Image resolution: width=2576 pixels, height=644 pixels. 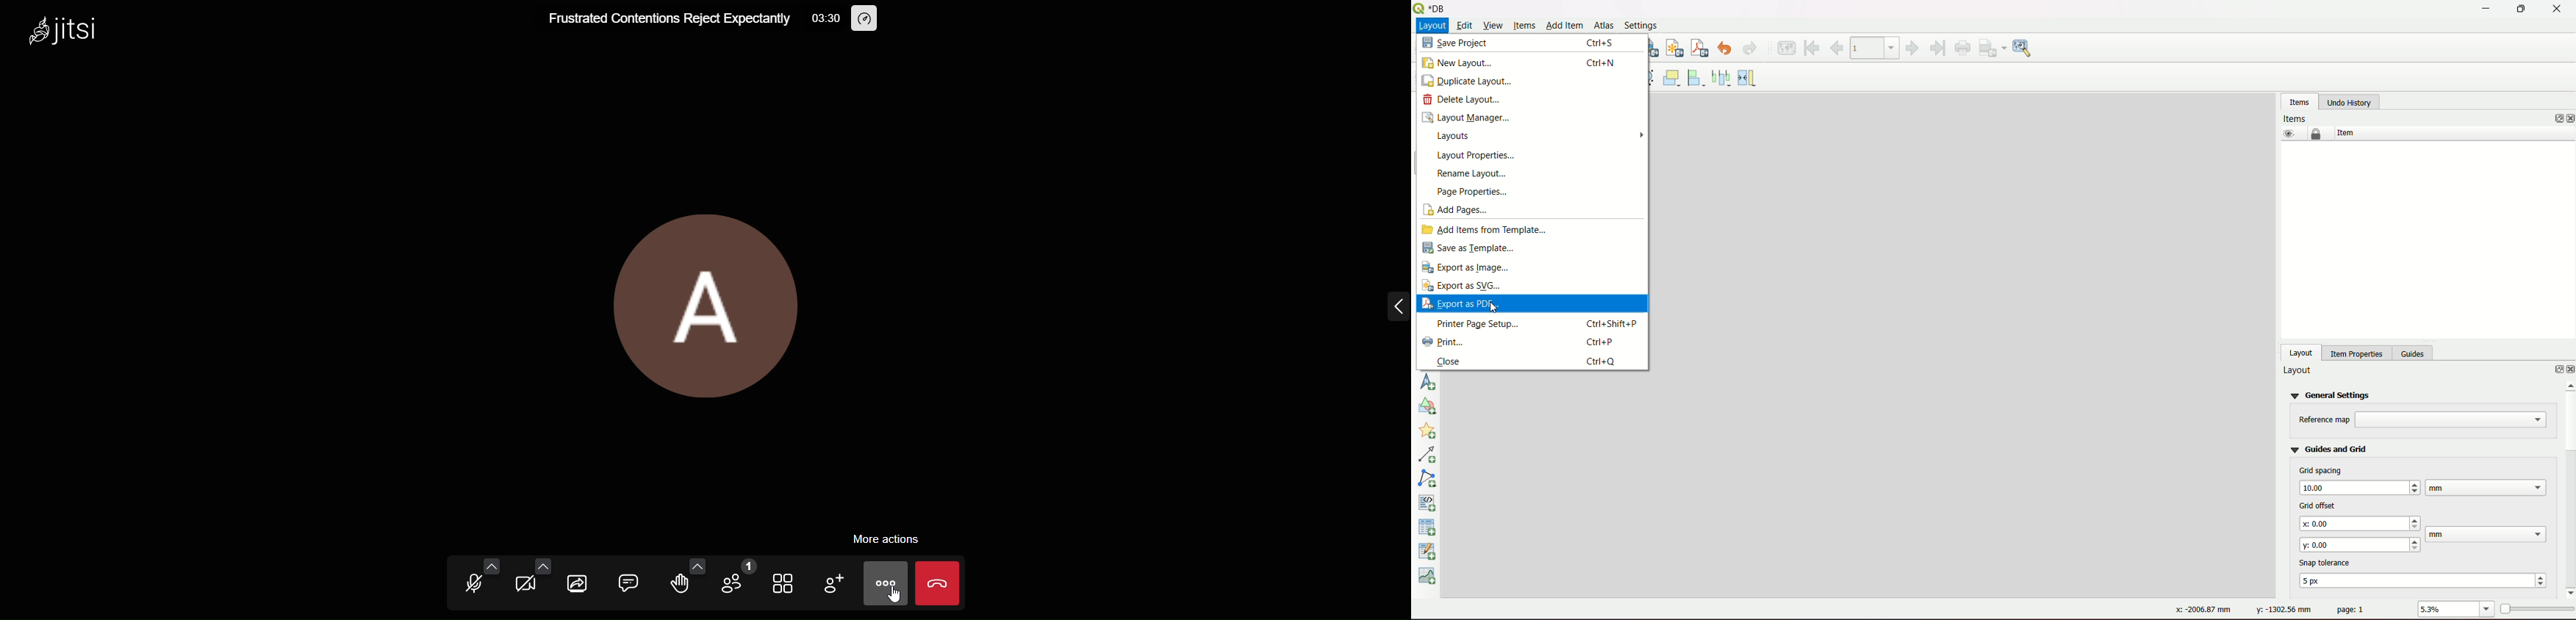 I want to click on export as svg, so click(x=1673, y=48).